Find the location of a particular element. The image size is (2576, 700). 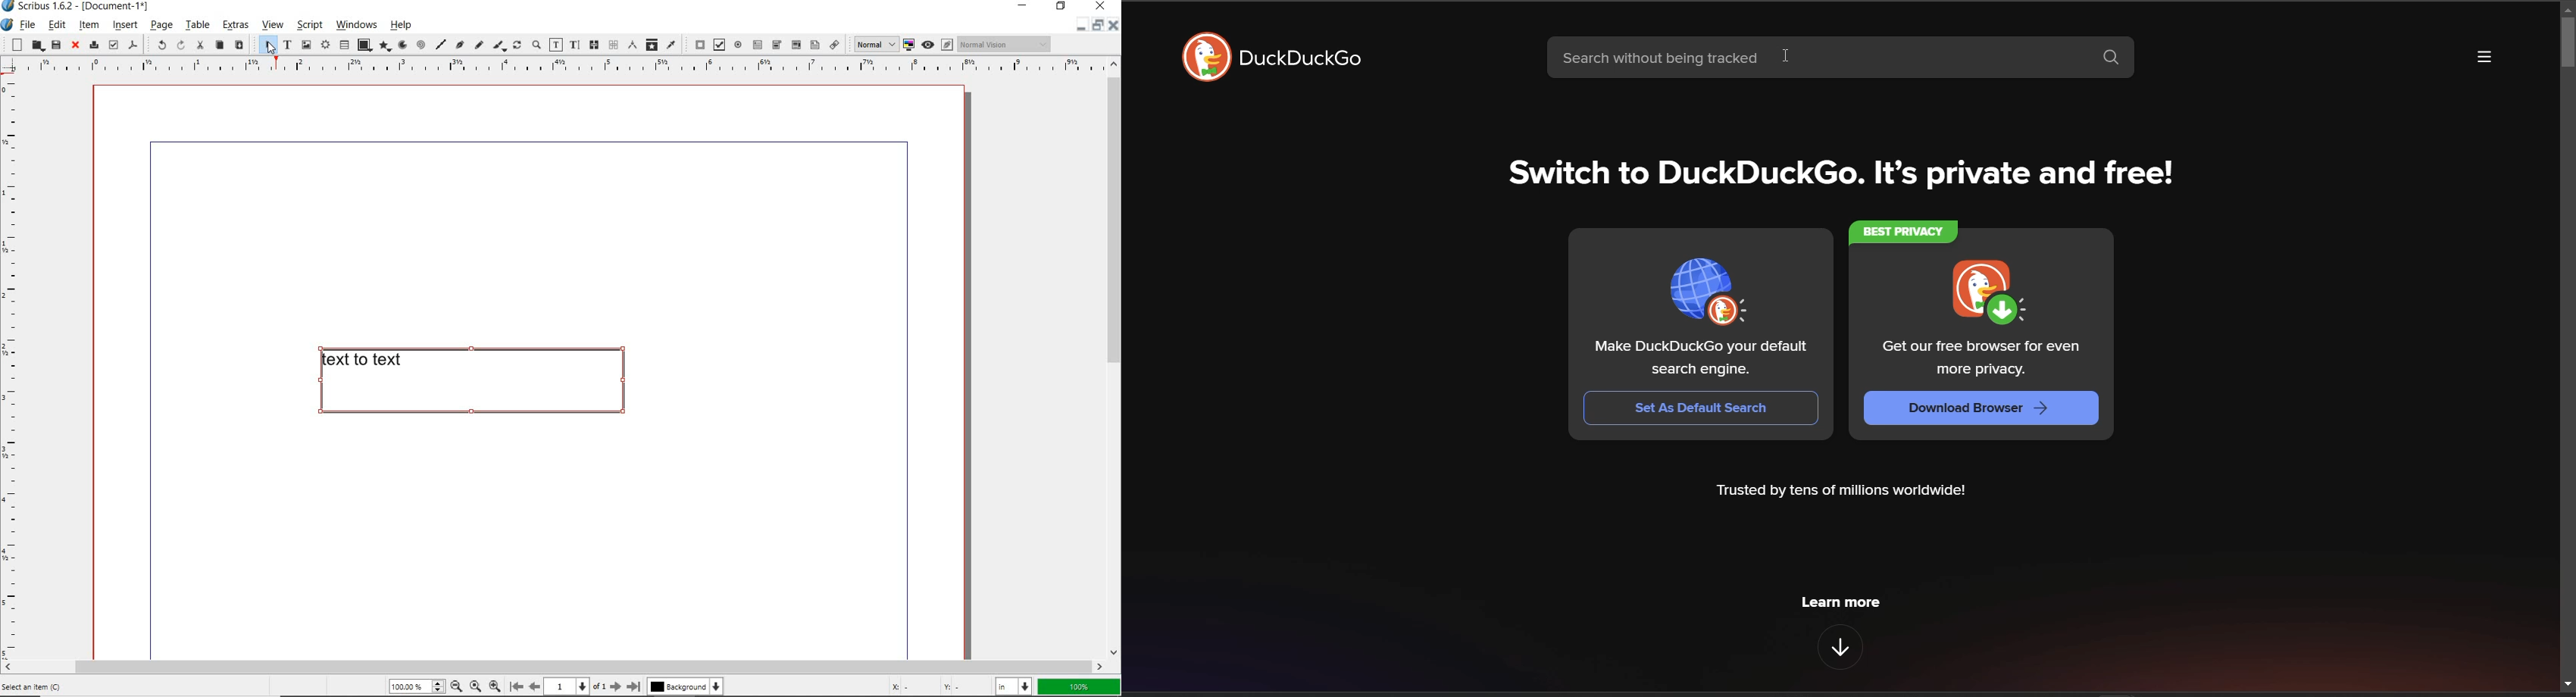

scrollbar is located at coordinates (553, 666).